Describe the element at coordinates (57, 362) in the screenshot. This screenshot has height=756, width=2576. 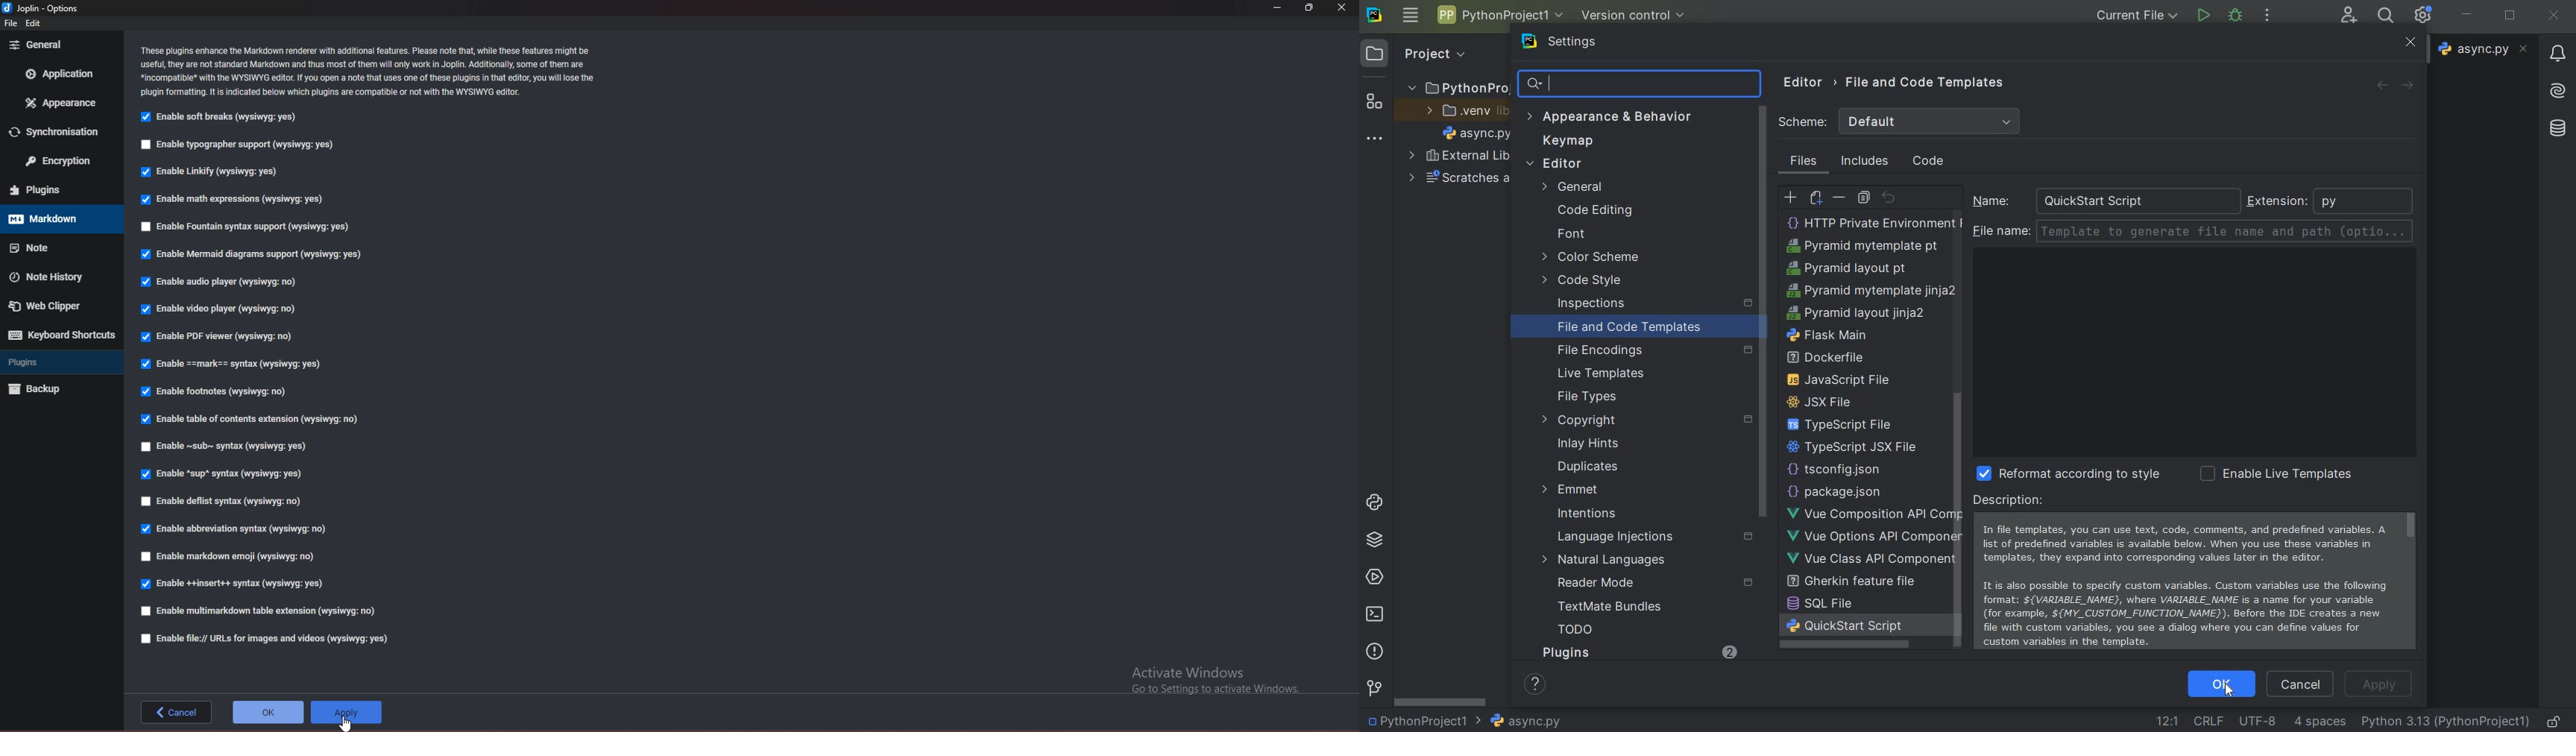
I see `plugins` at that location.